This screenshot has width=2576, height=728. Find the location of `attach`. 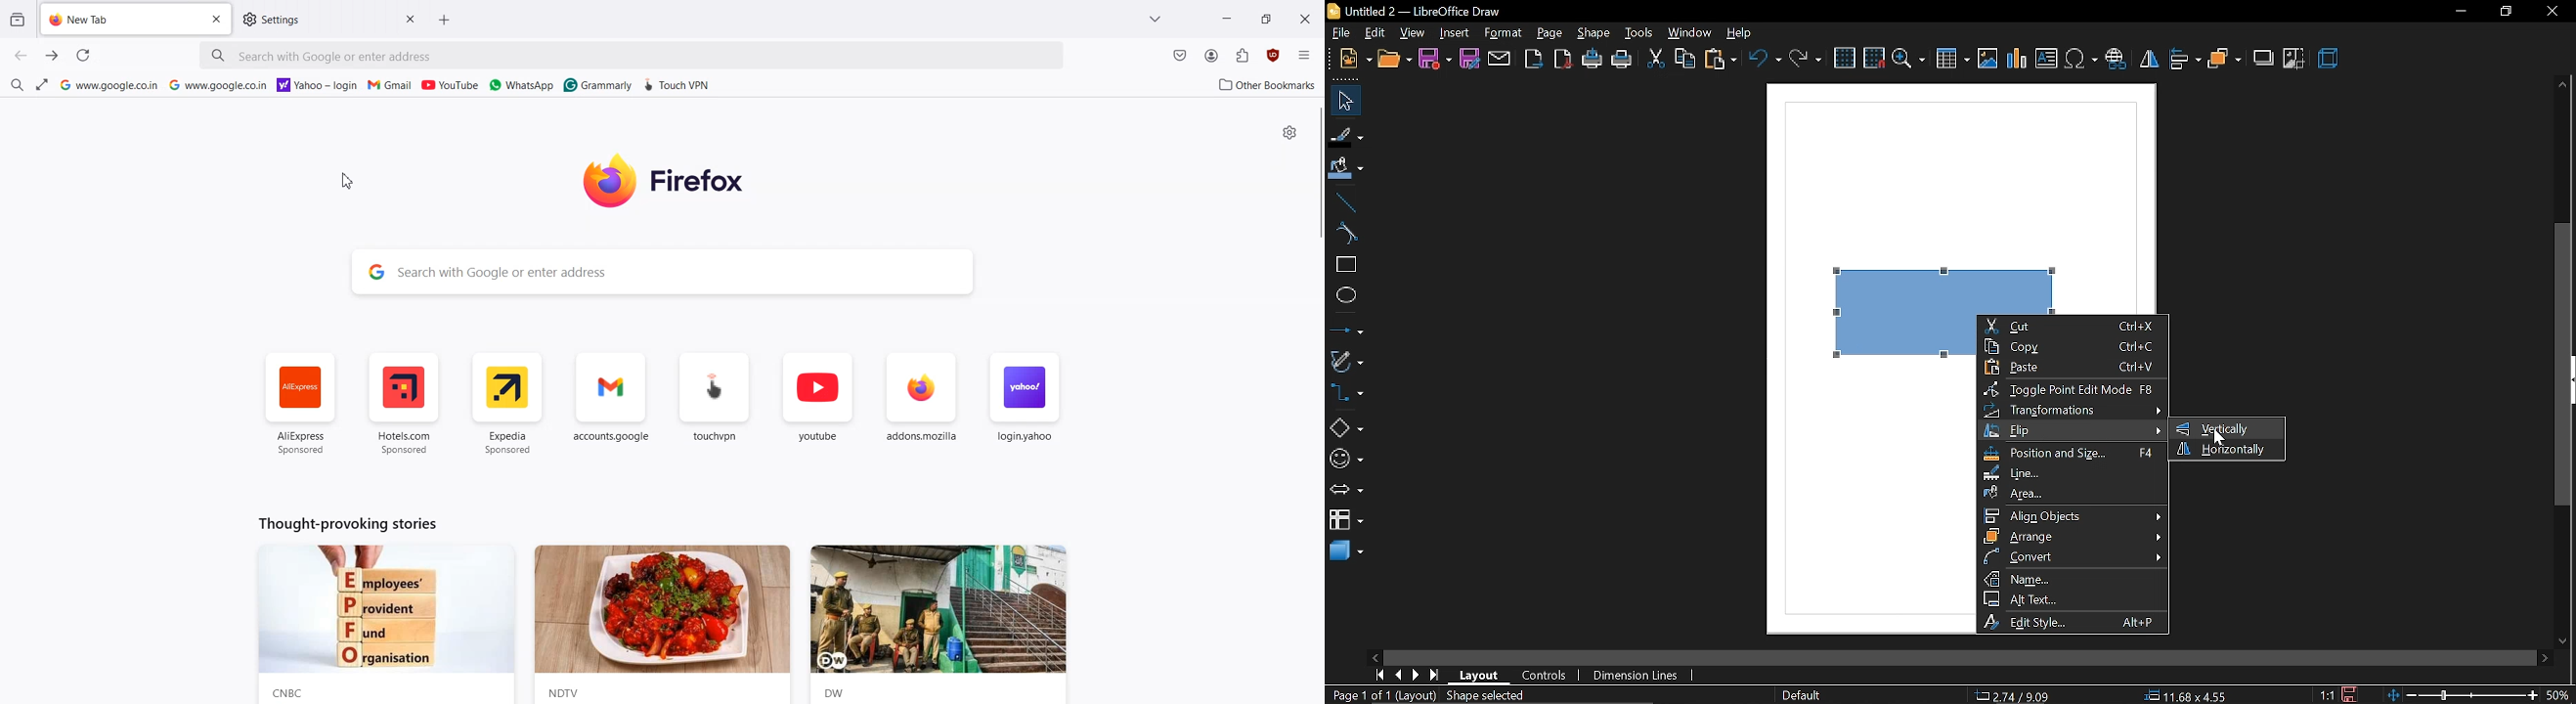

attach is located at coordinates (1499, 61).